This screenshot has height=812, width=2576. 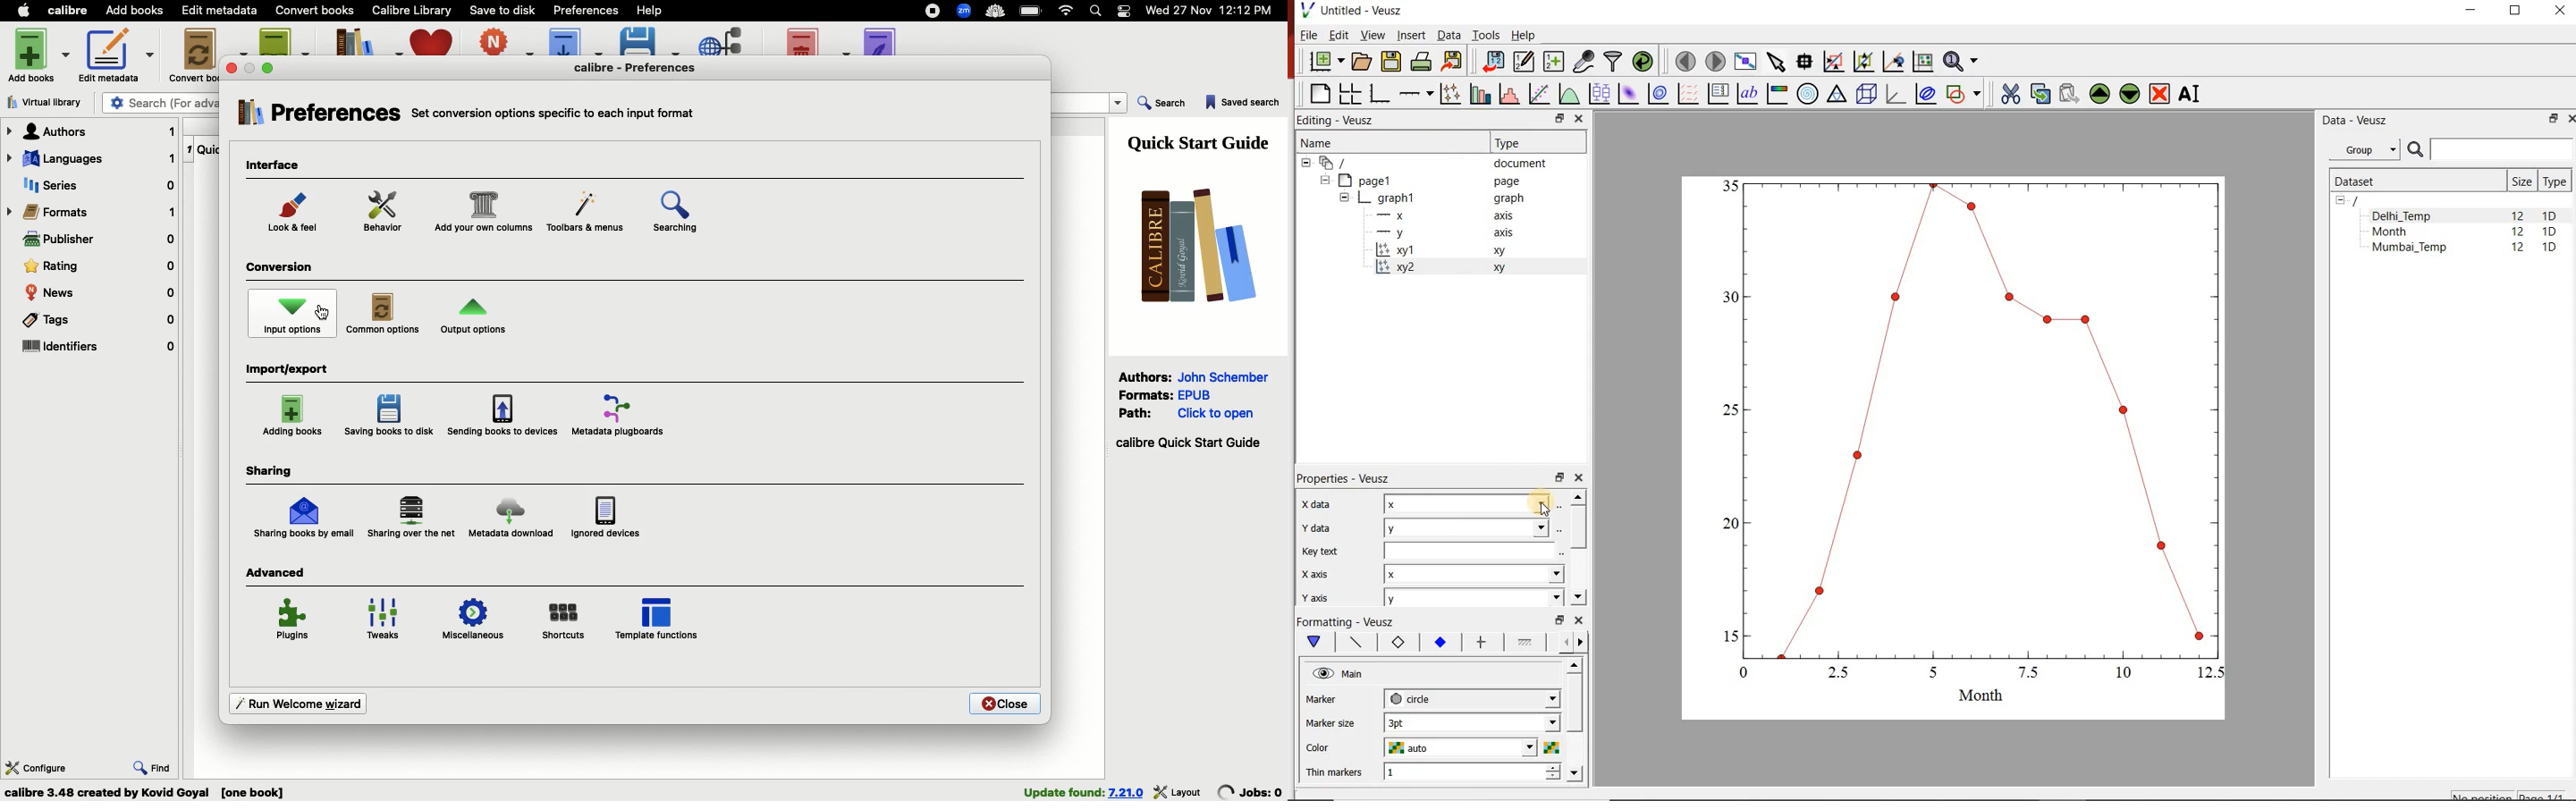 What do you see at coordinates (324, 313) in the screenshot?
I see `cursor` at bounding box center [324, 313].